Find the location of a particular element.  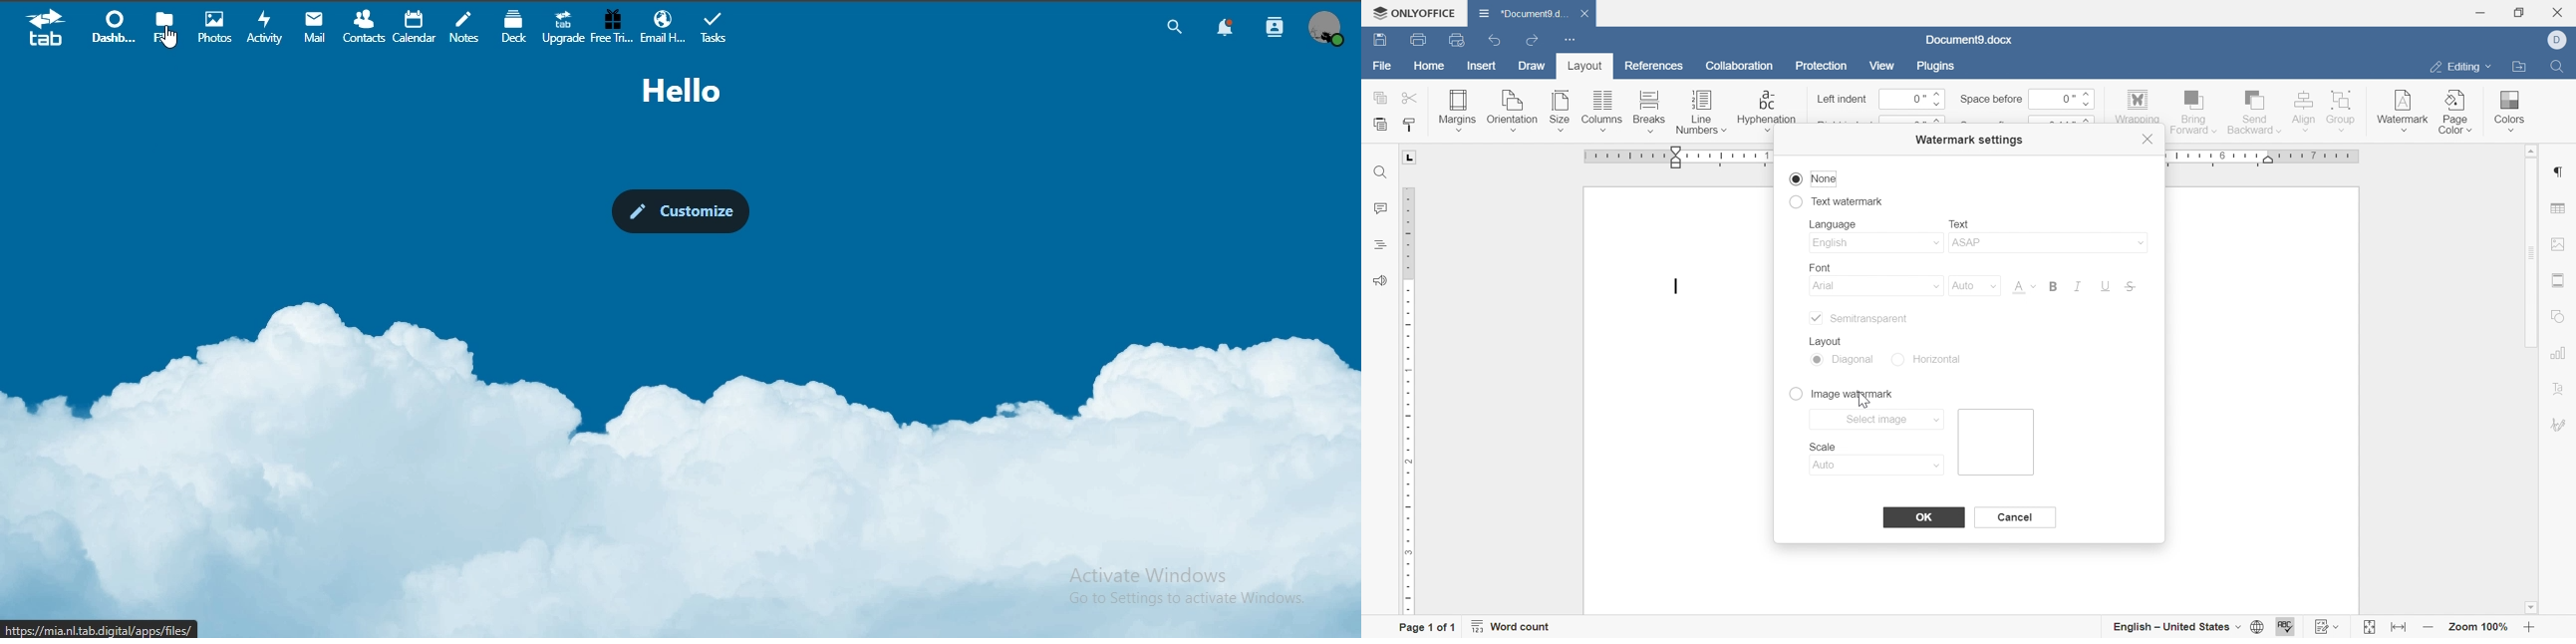

cancel is located at coordinates (2013, 516).